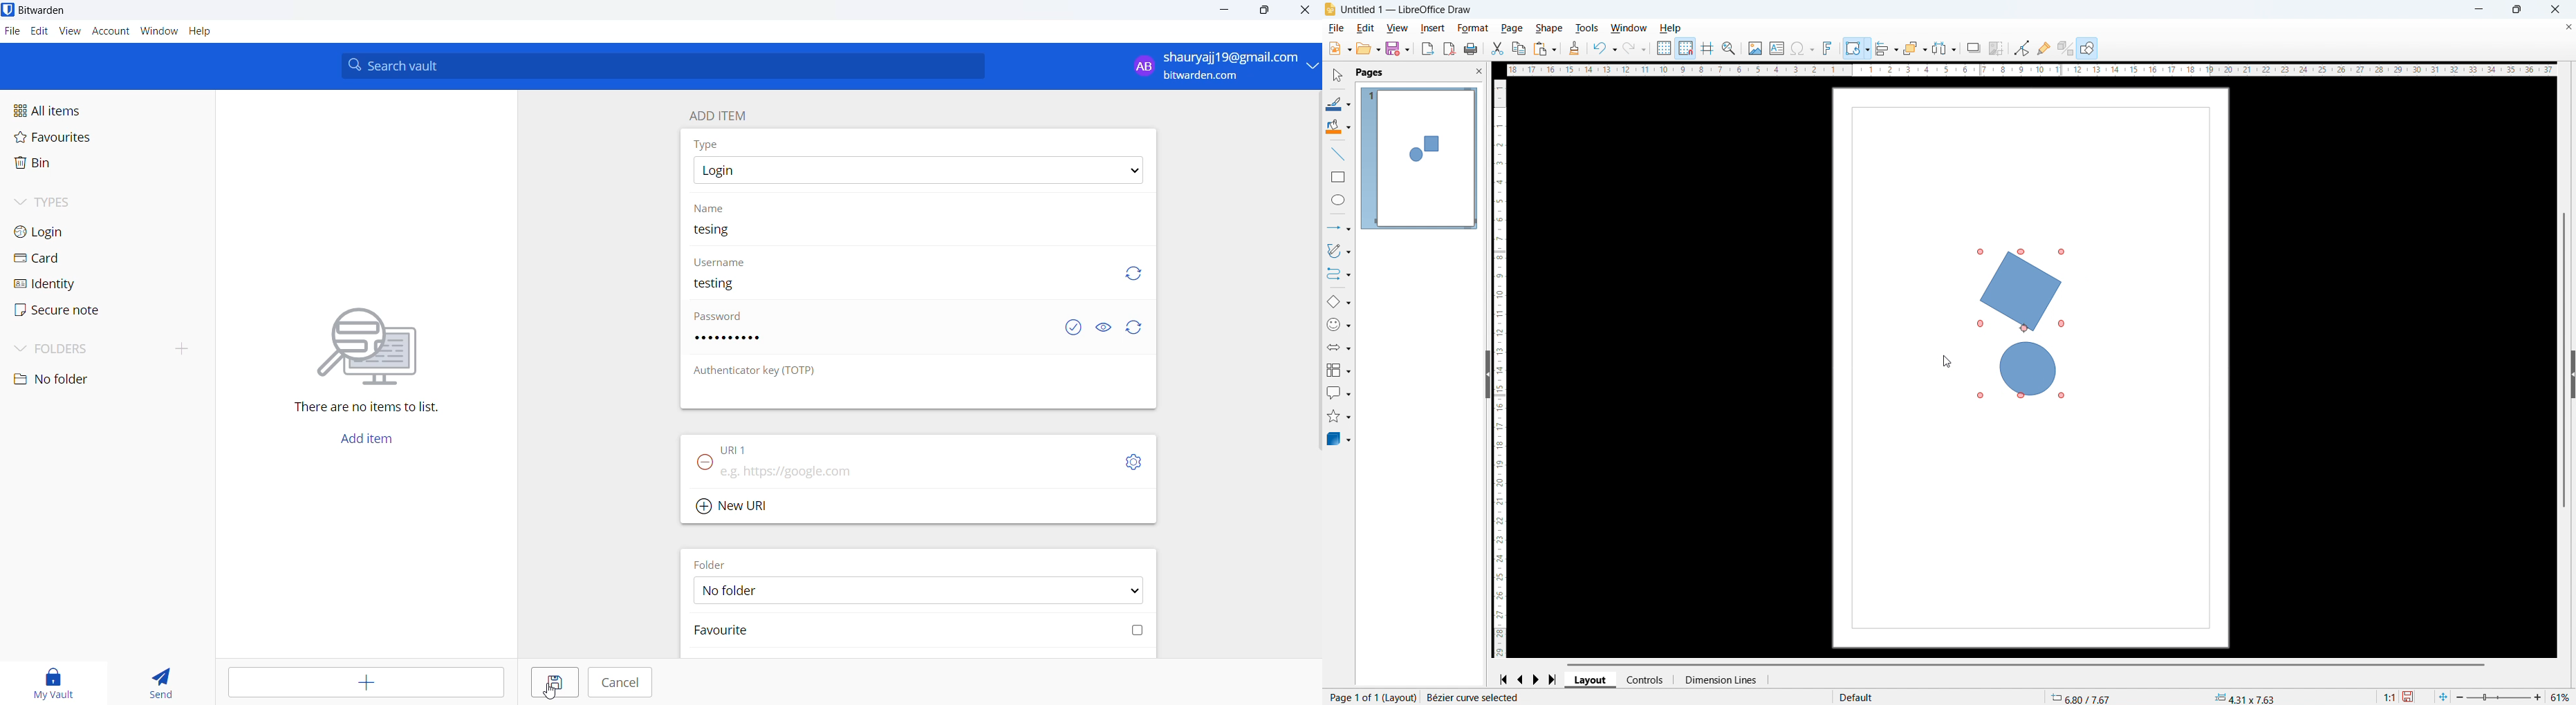  I want to click on Curves and polygons , so click(1339, 251).